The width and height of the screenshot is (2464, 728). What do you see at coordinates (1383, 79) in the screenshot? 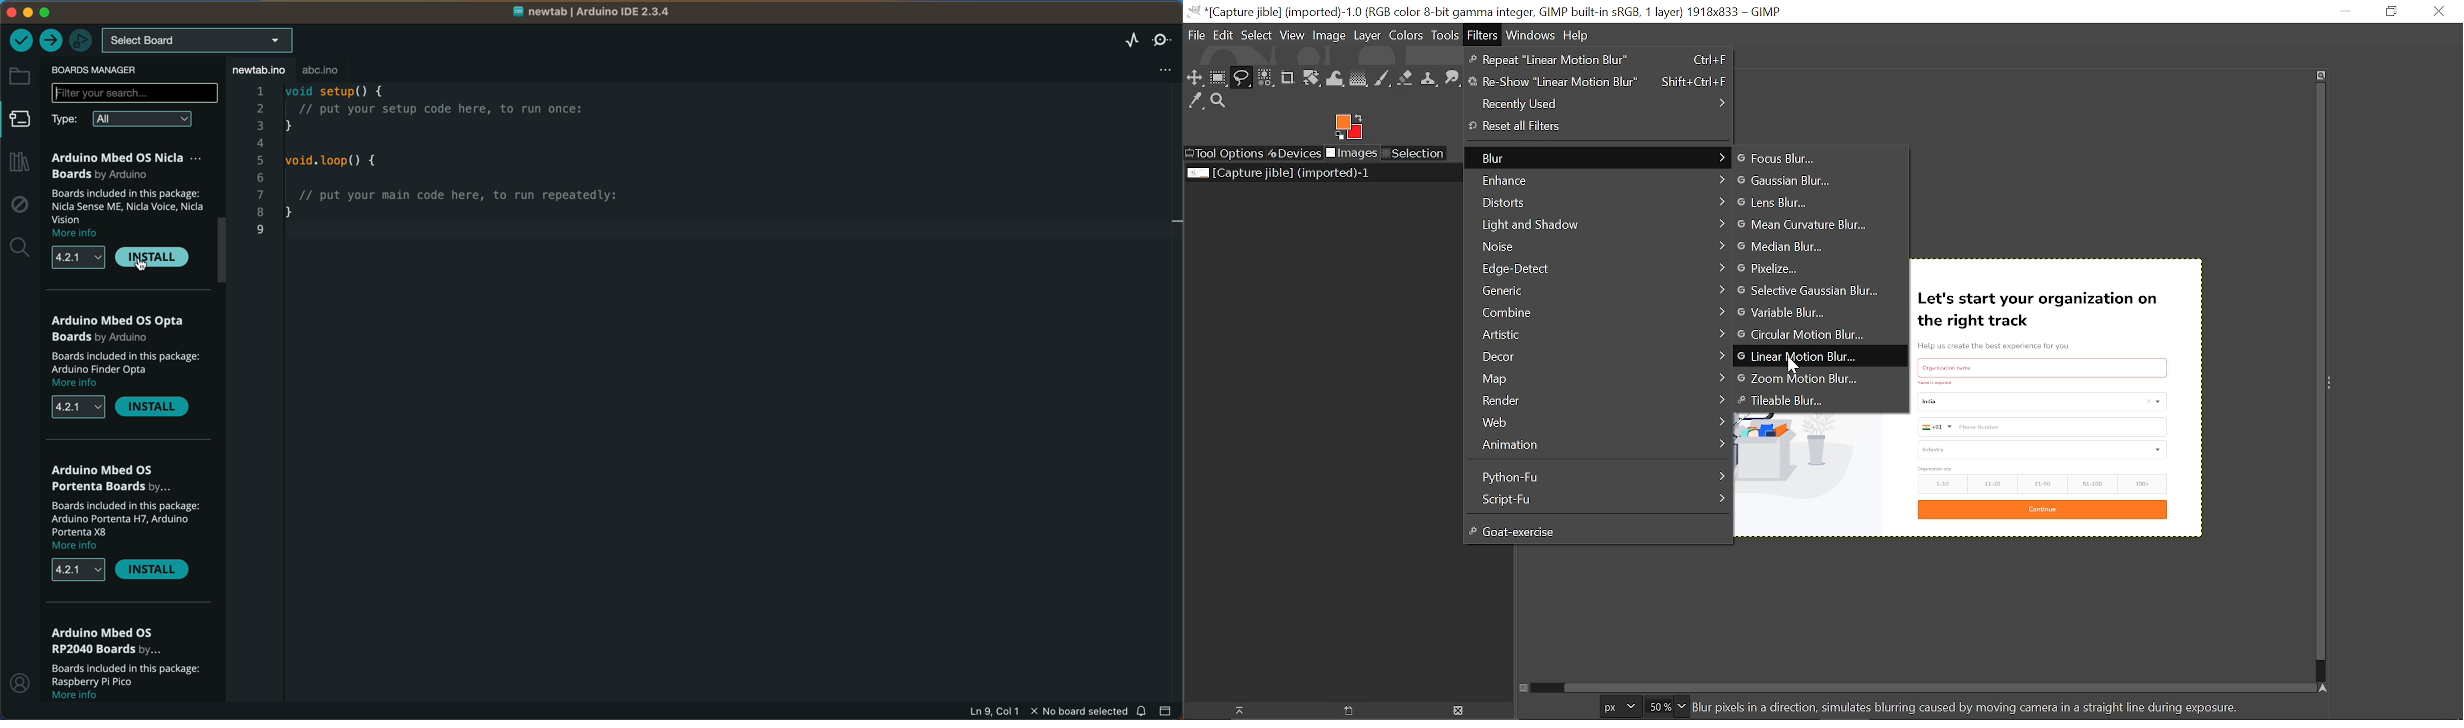
I see `Paintbrush tool` at bounding box center [1383, 79].